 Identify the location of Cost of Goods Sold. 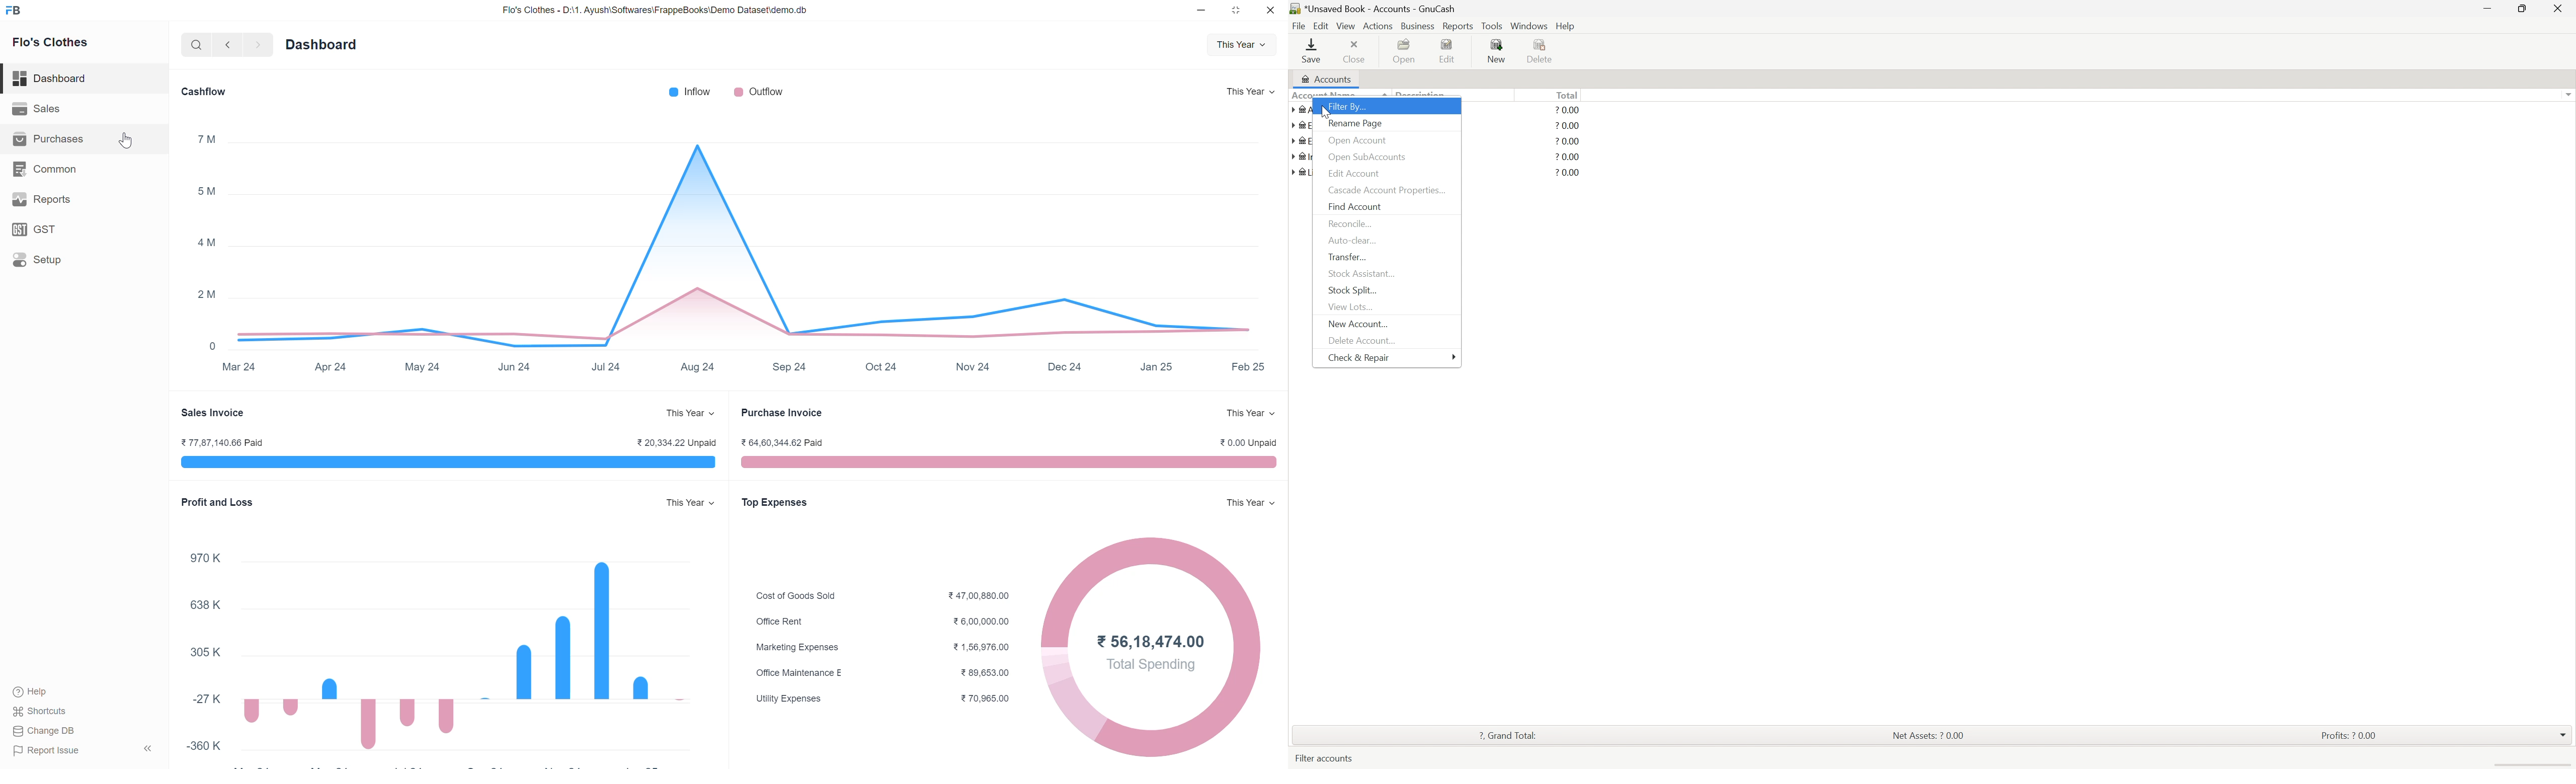
(796, 595).